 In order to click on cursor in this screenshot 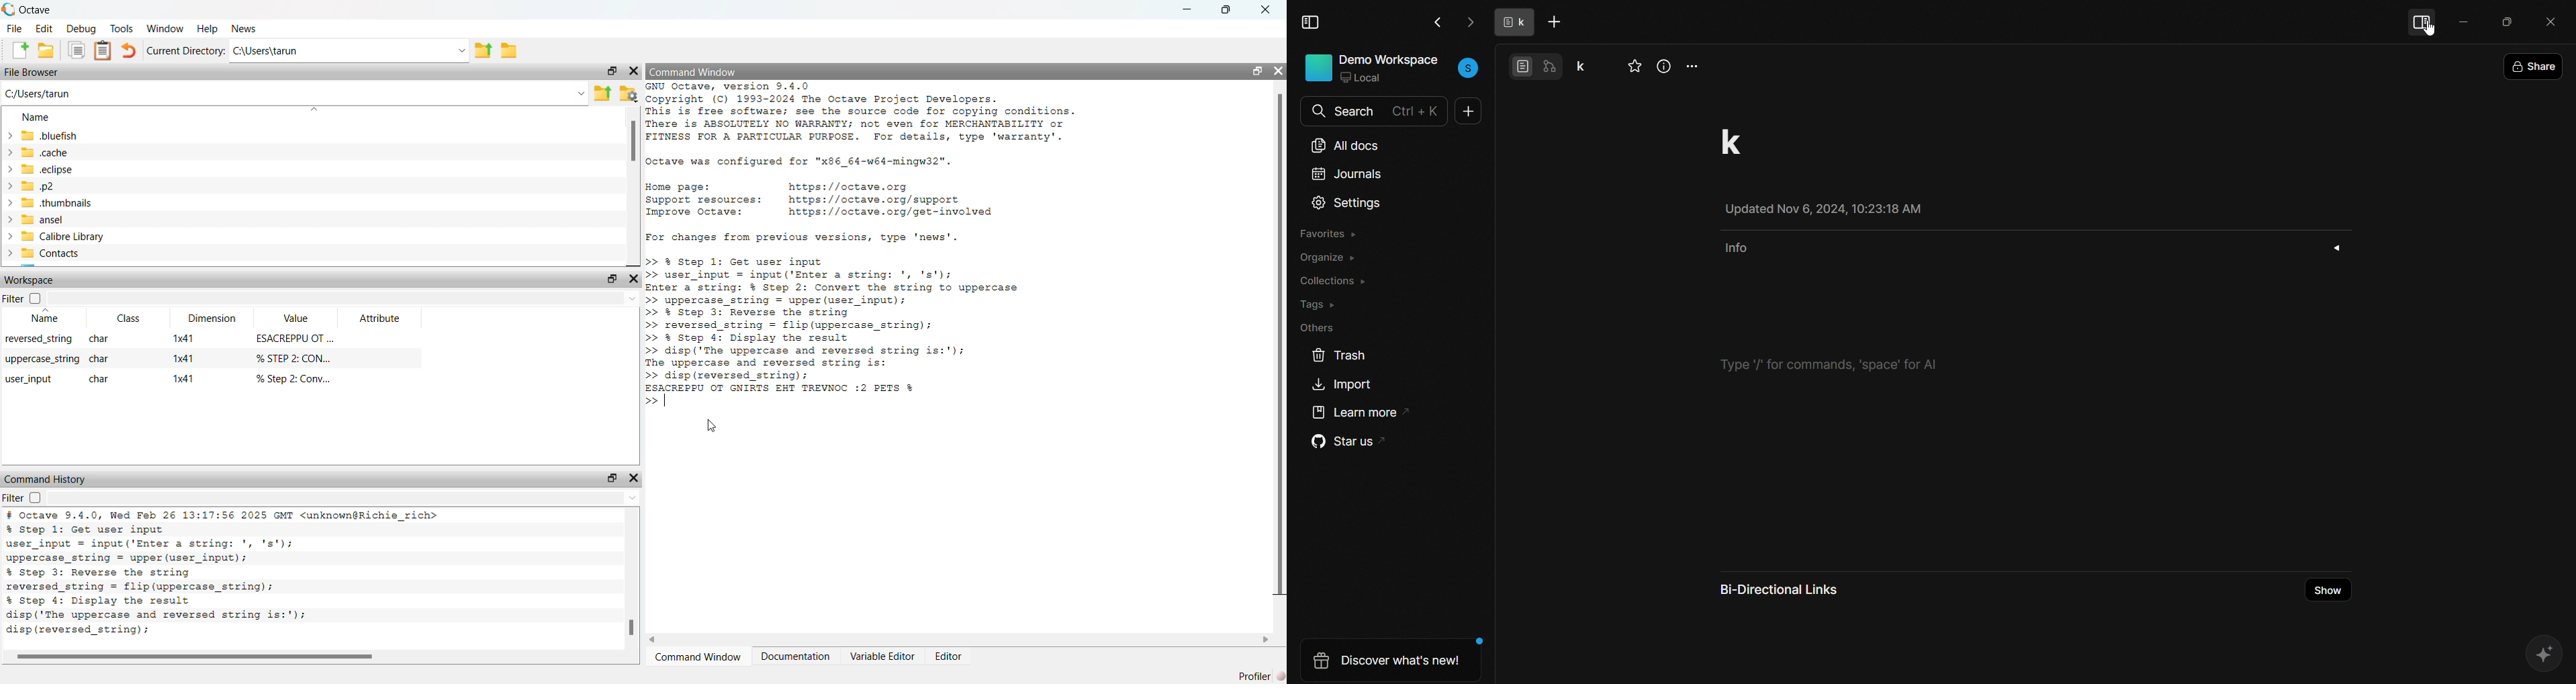, I will do `click(2436, 28)`.